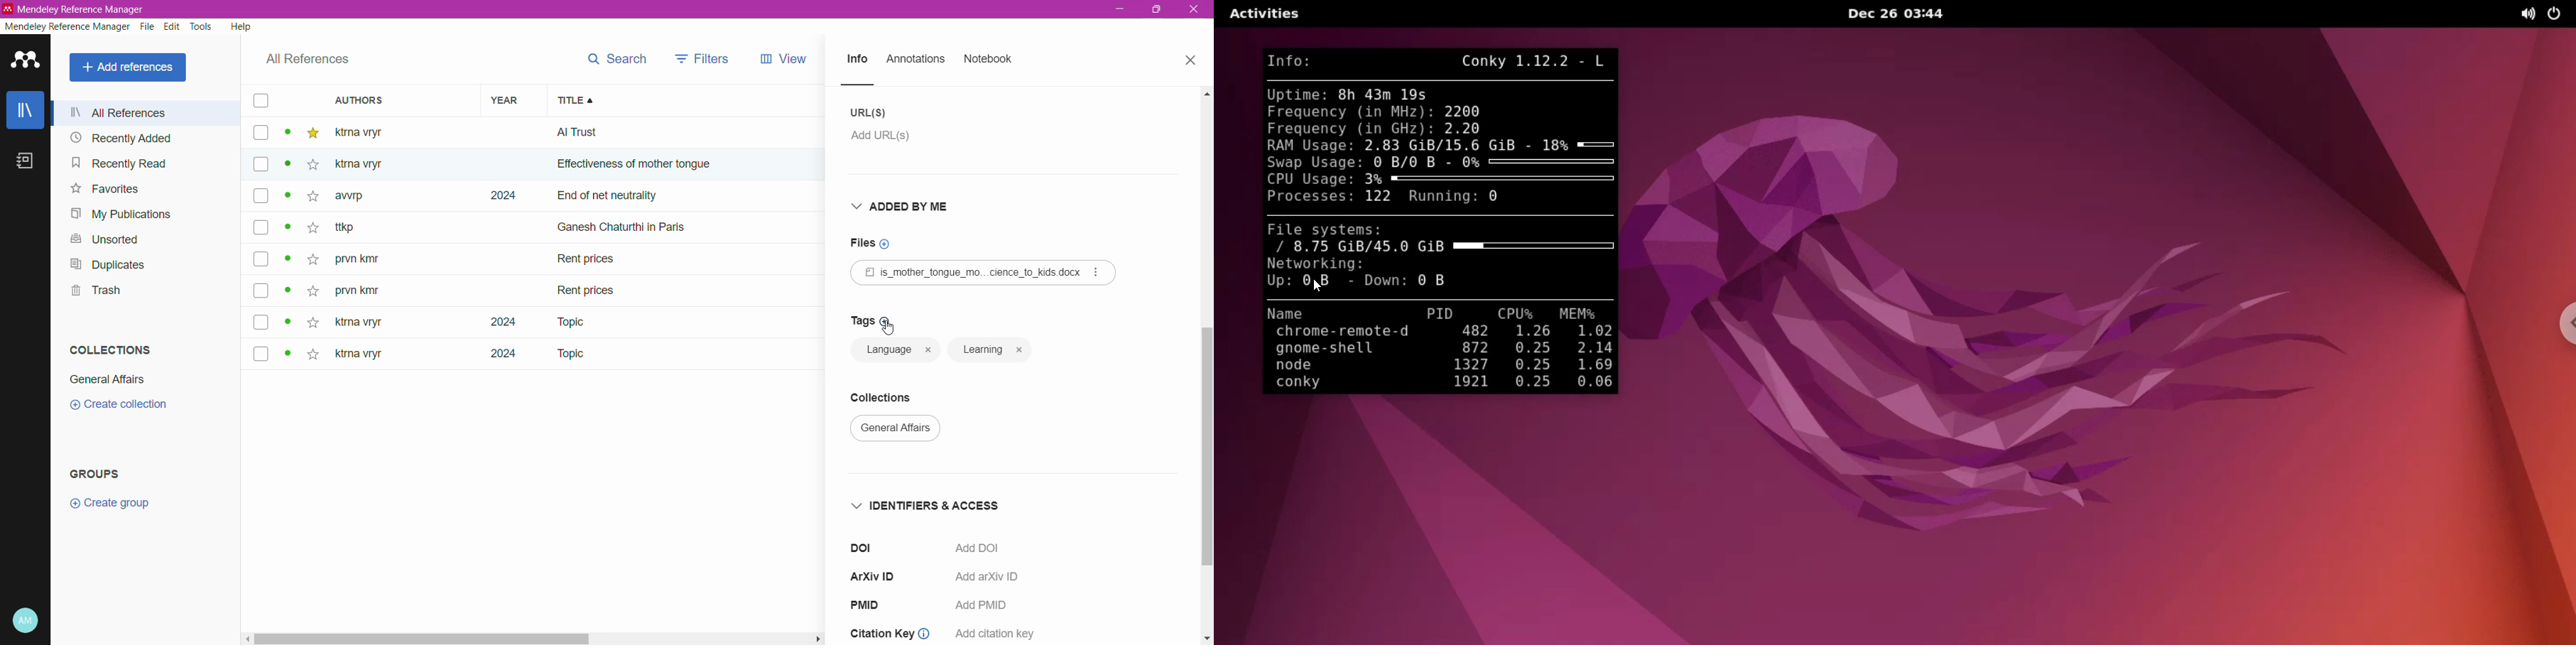  I want to click on , so click(367, 164).